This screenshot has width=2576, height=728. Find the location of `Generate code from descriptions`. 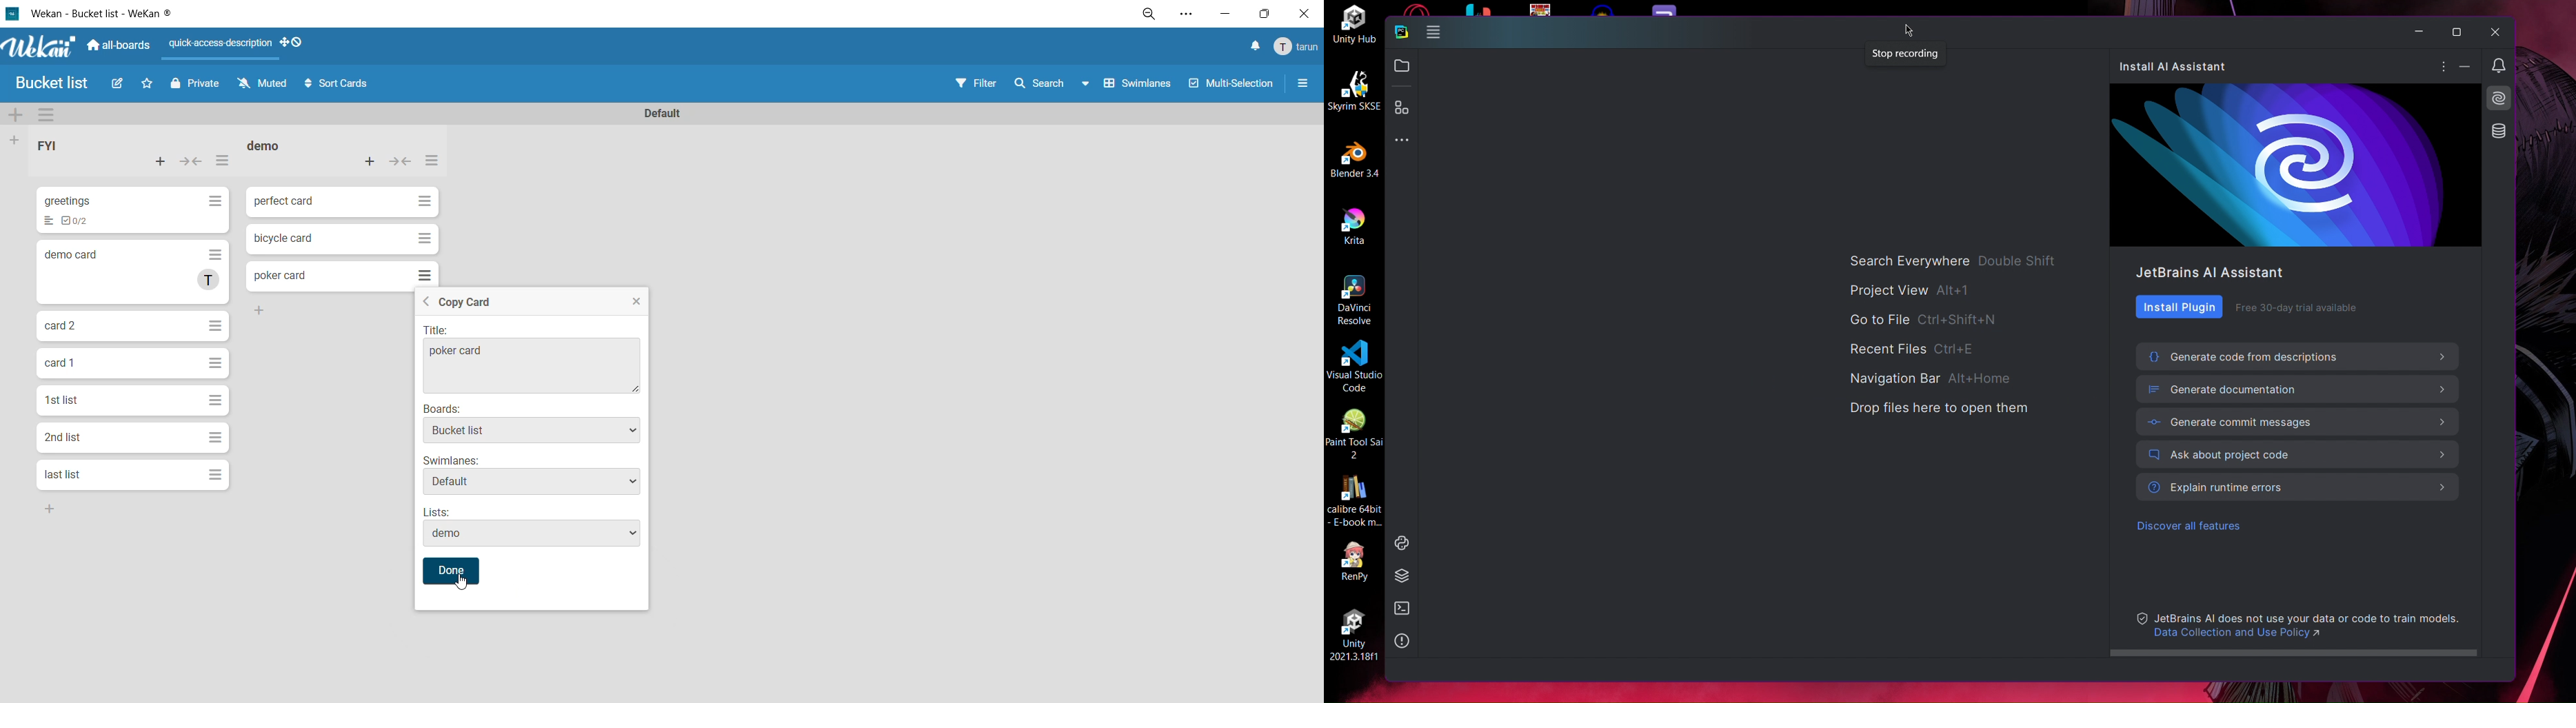

Generate code from descriptions is located at coordinates (2299, 356).